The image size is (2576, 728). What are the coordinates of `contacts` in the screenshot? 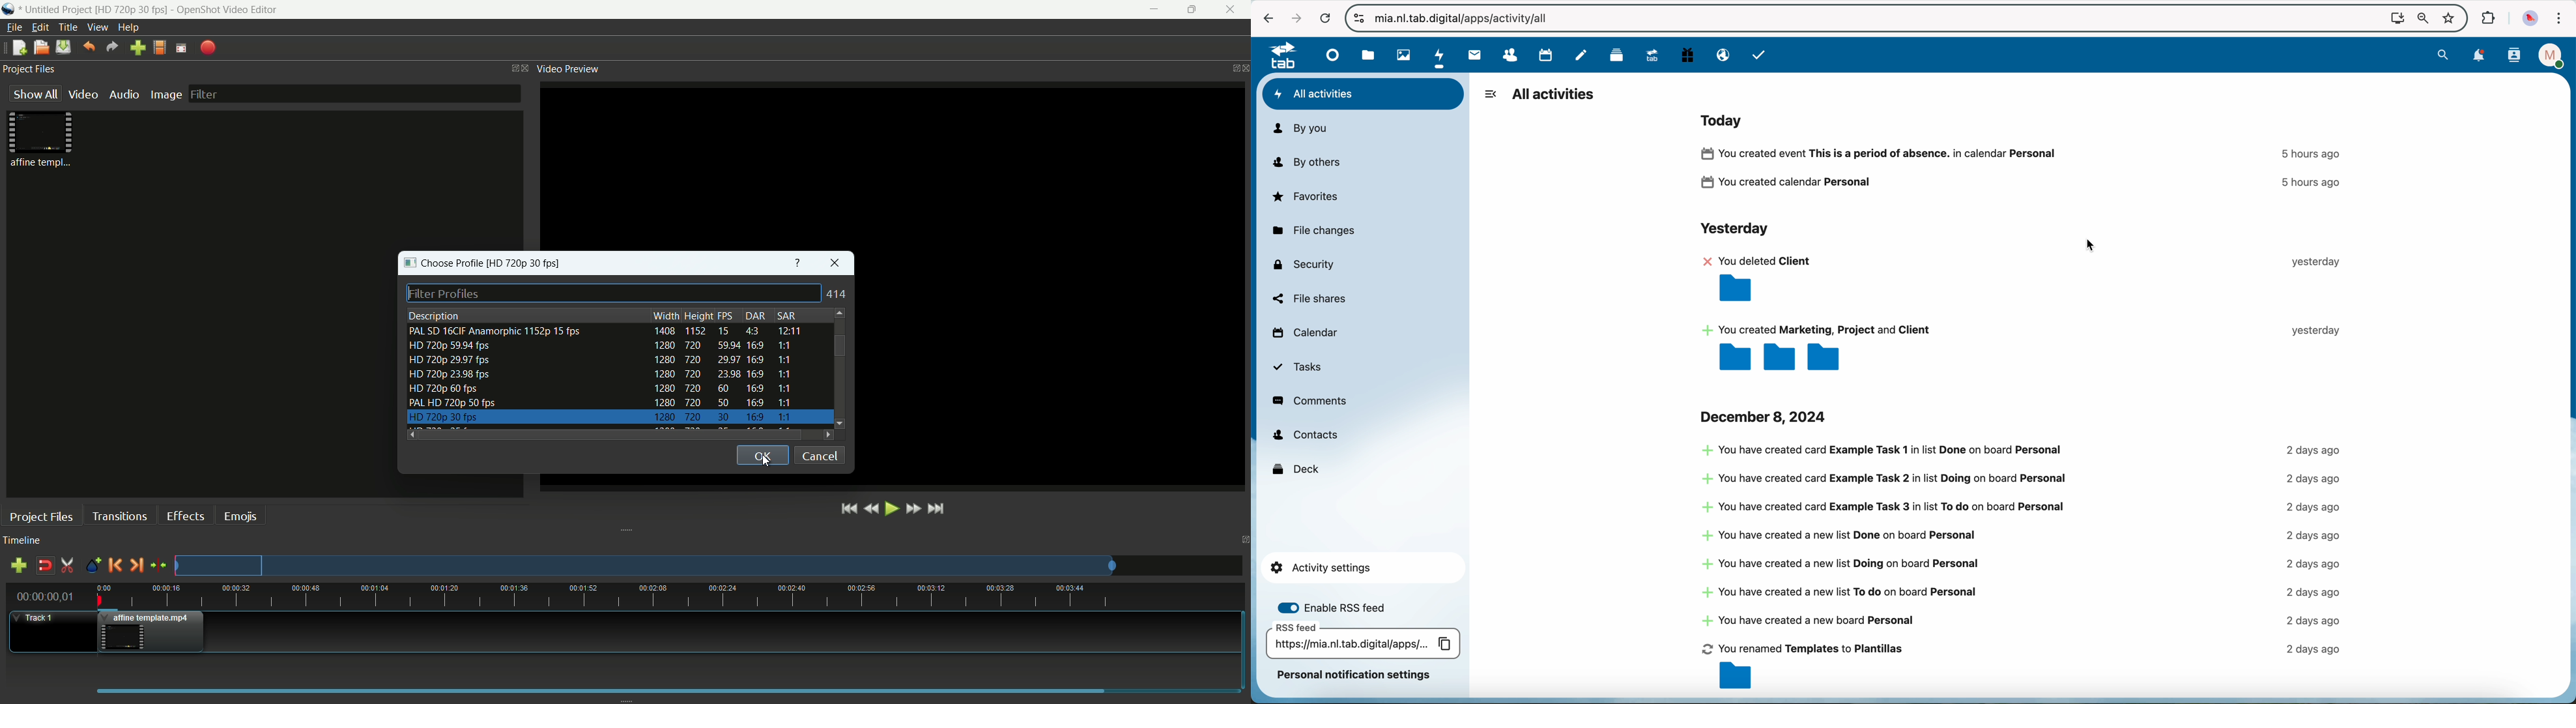 It's located at (1504, 55).